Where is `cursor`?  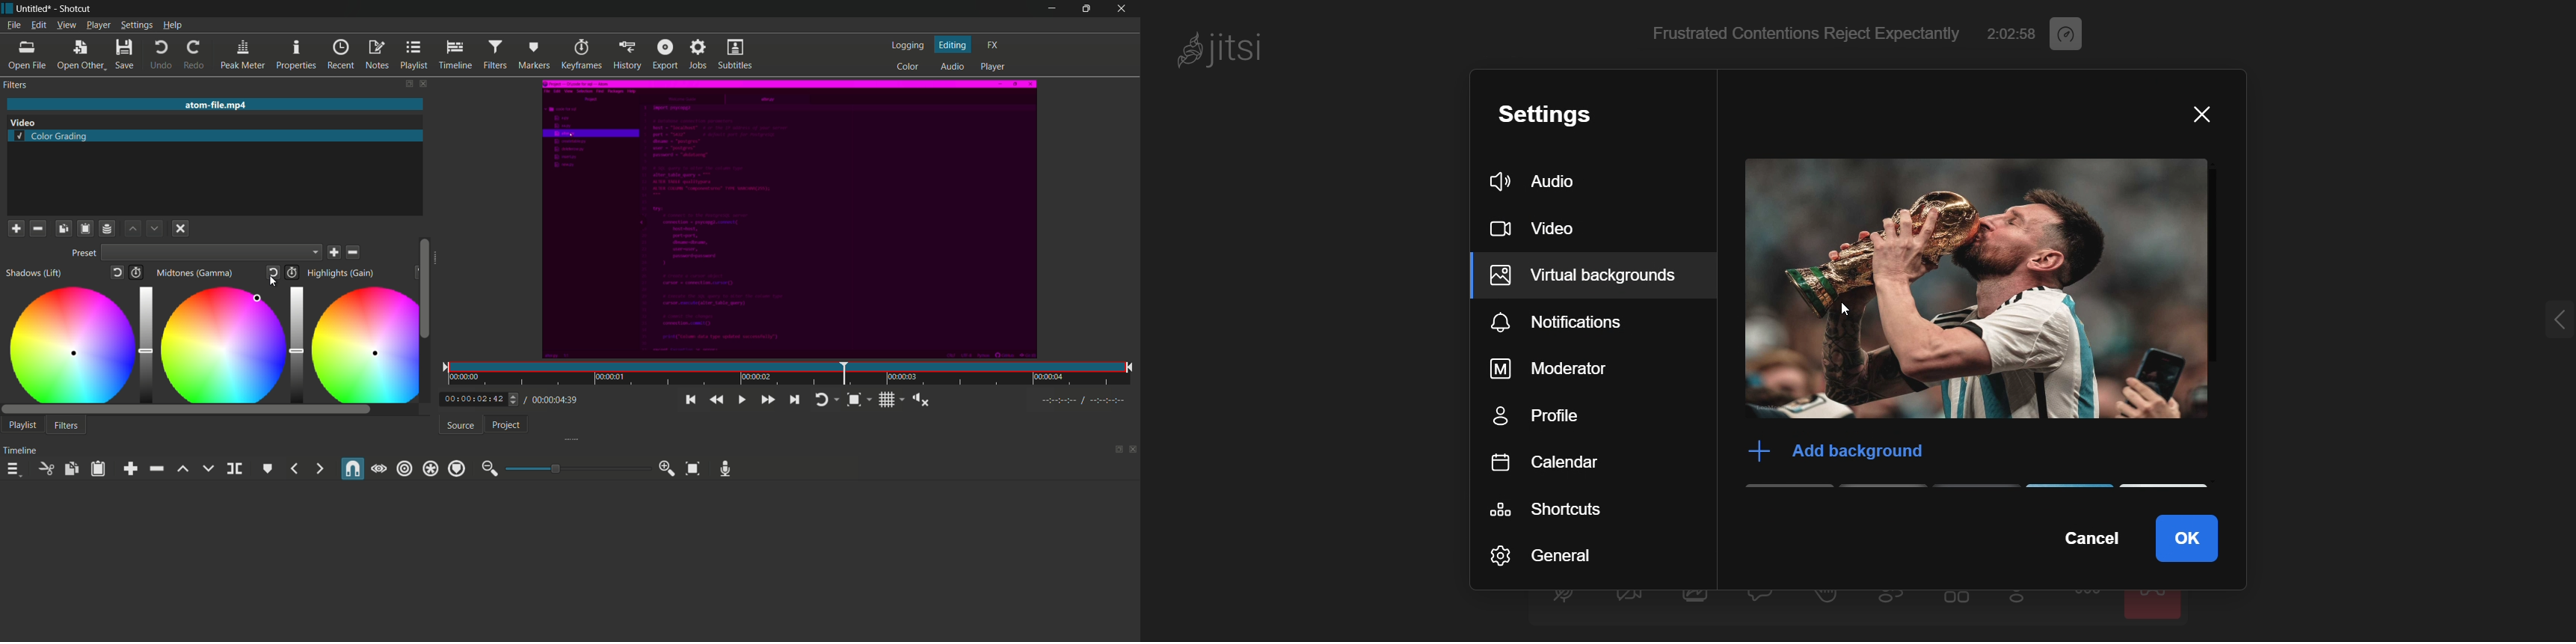 cursor is located at coordinates (272, 283).